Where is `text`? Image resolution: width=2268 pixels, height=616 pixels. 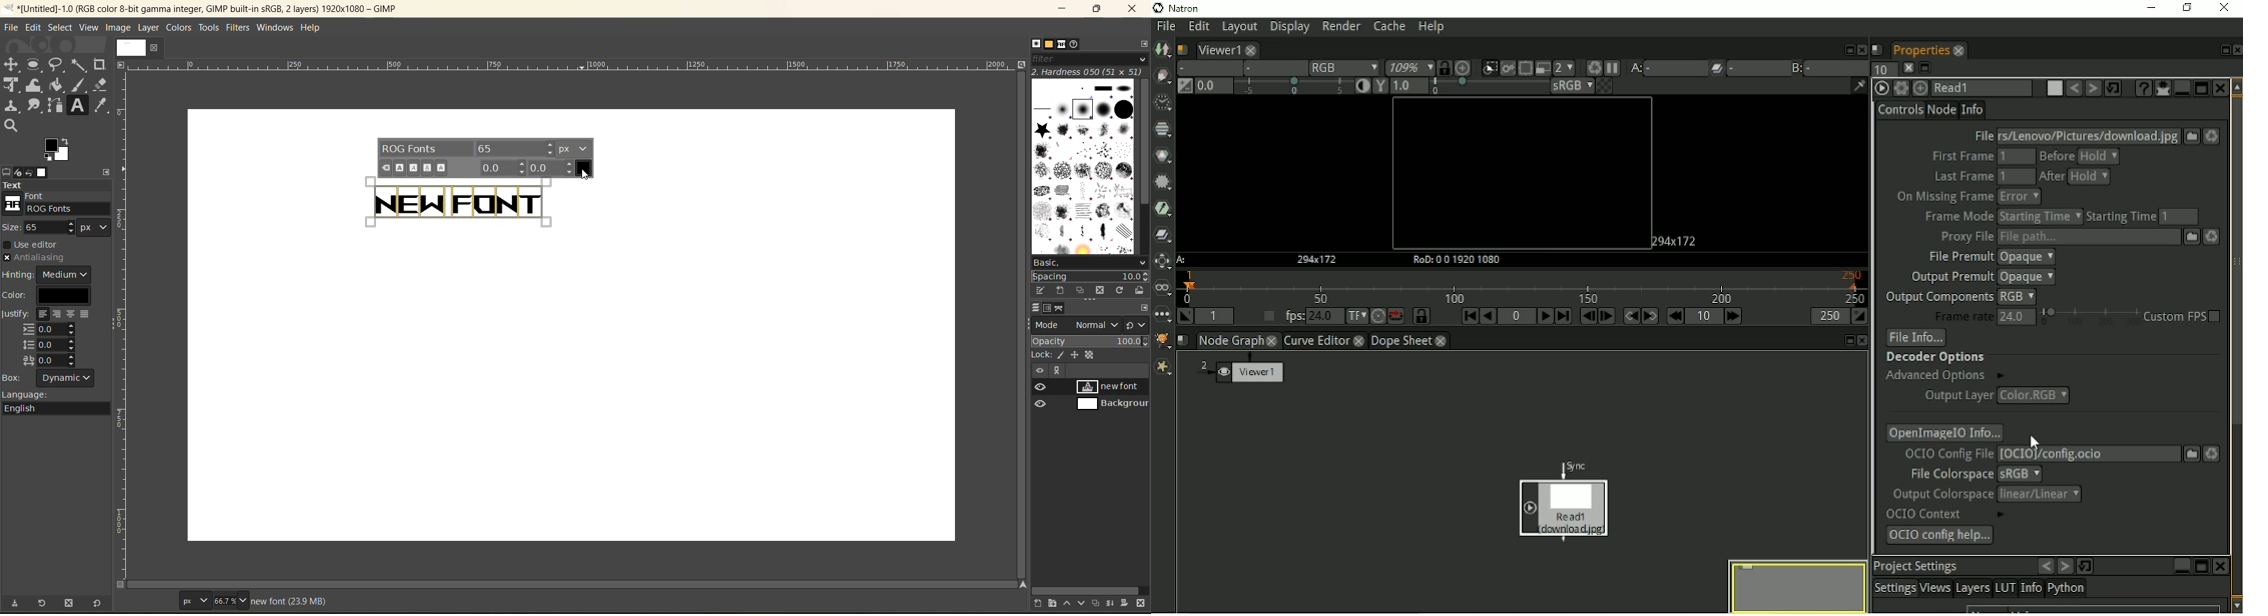 text is located at coordinates (443, 201).